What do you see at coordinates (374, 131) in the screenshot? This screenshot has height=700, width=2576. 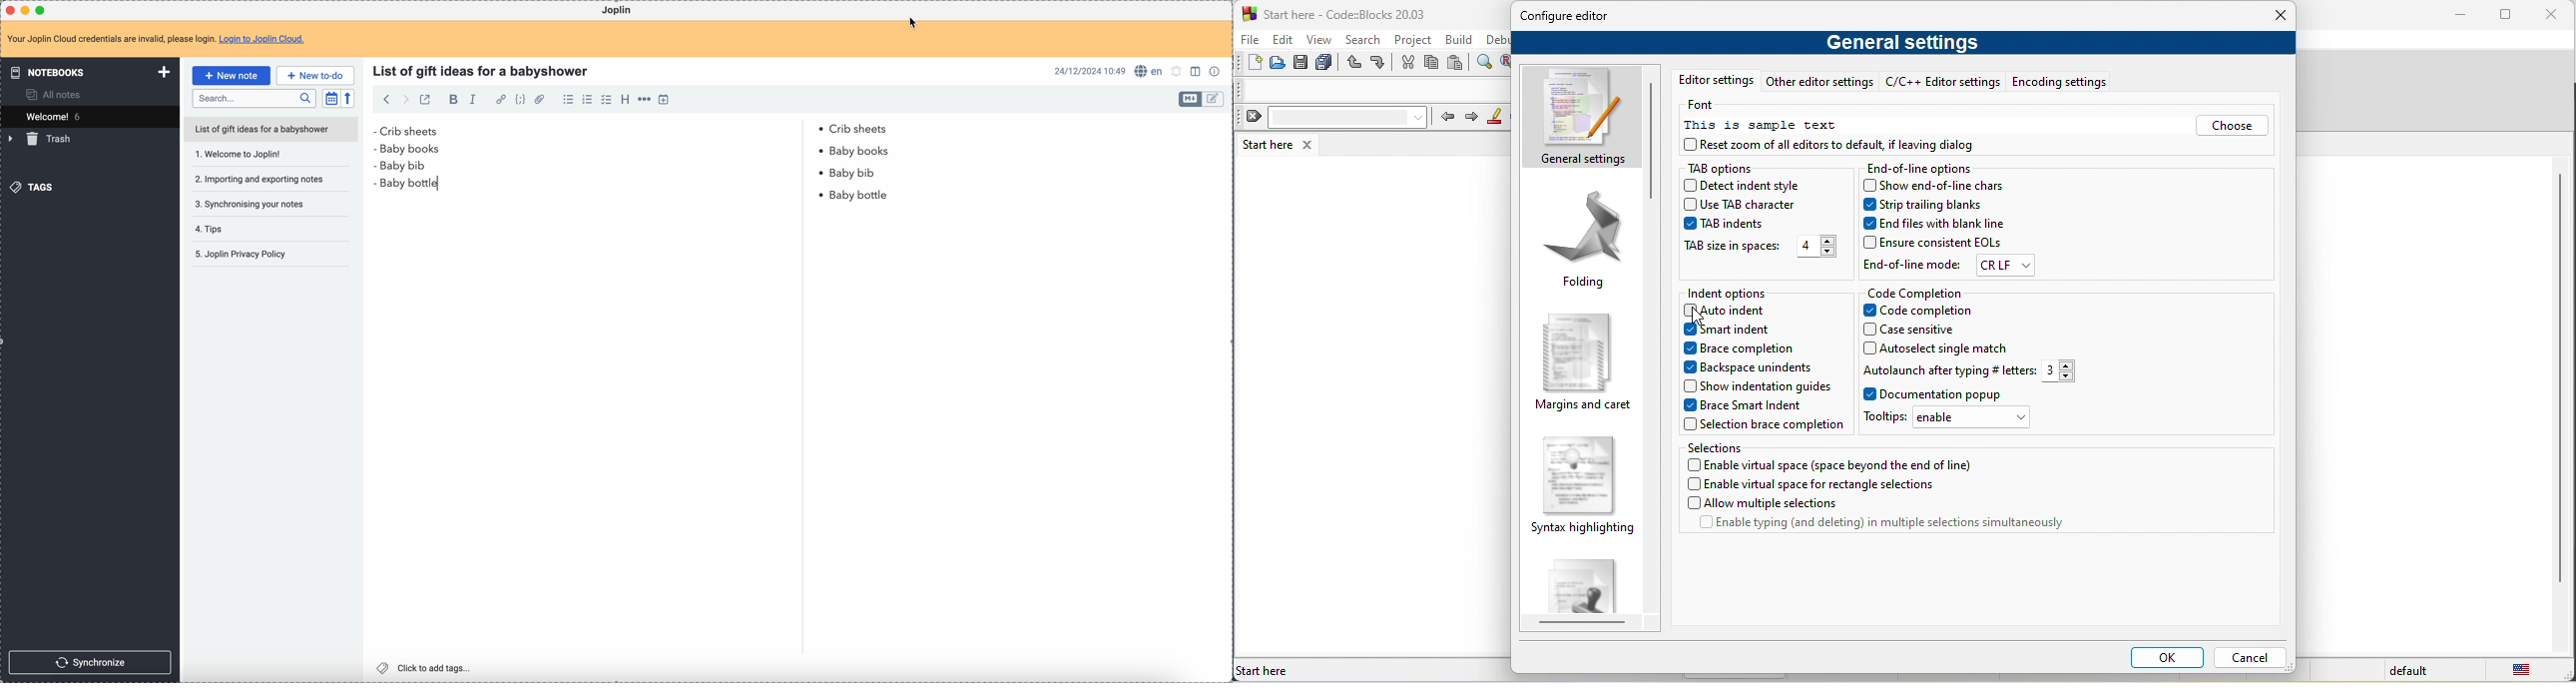 I see `bullet point` at bounding box center [374, 131].